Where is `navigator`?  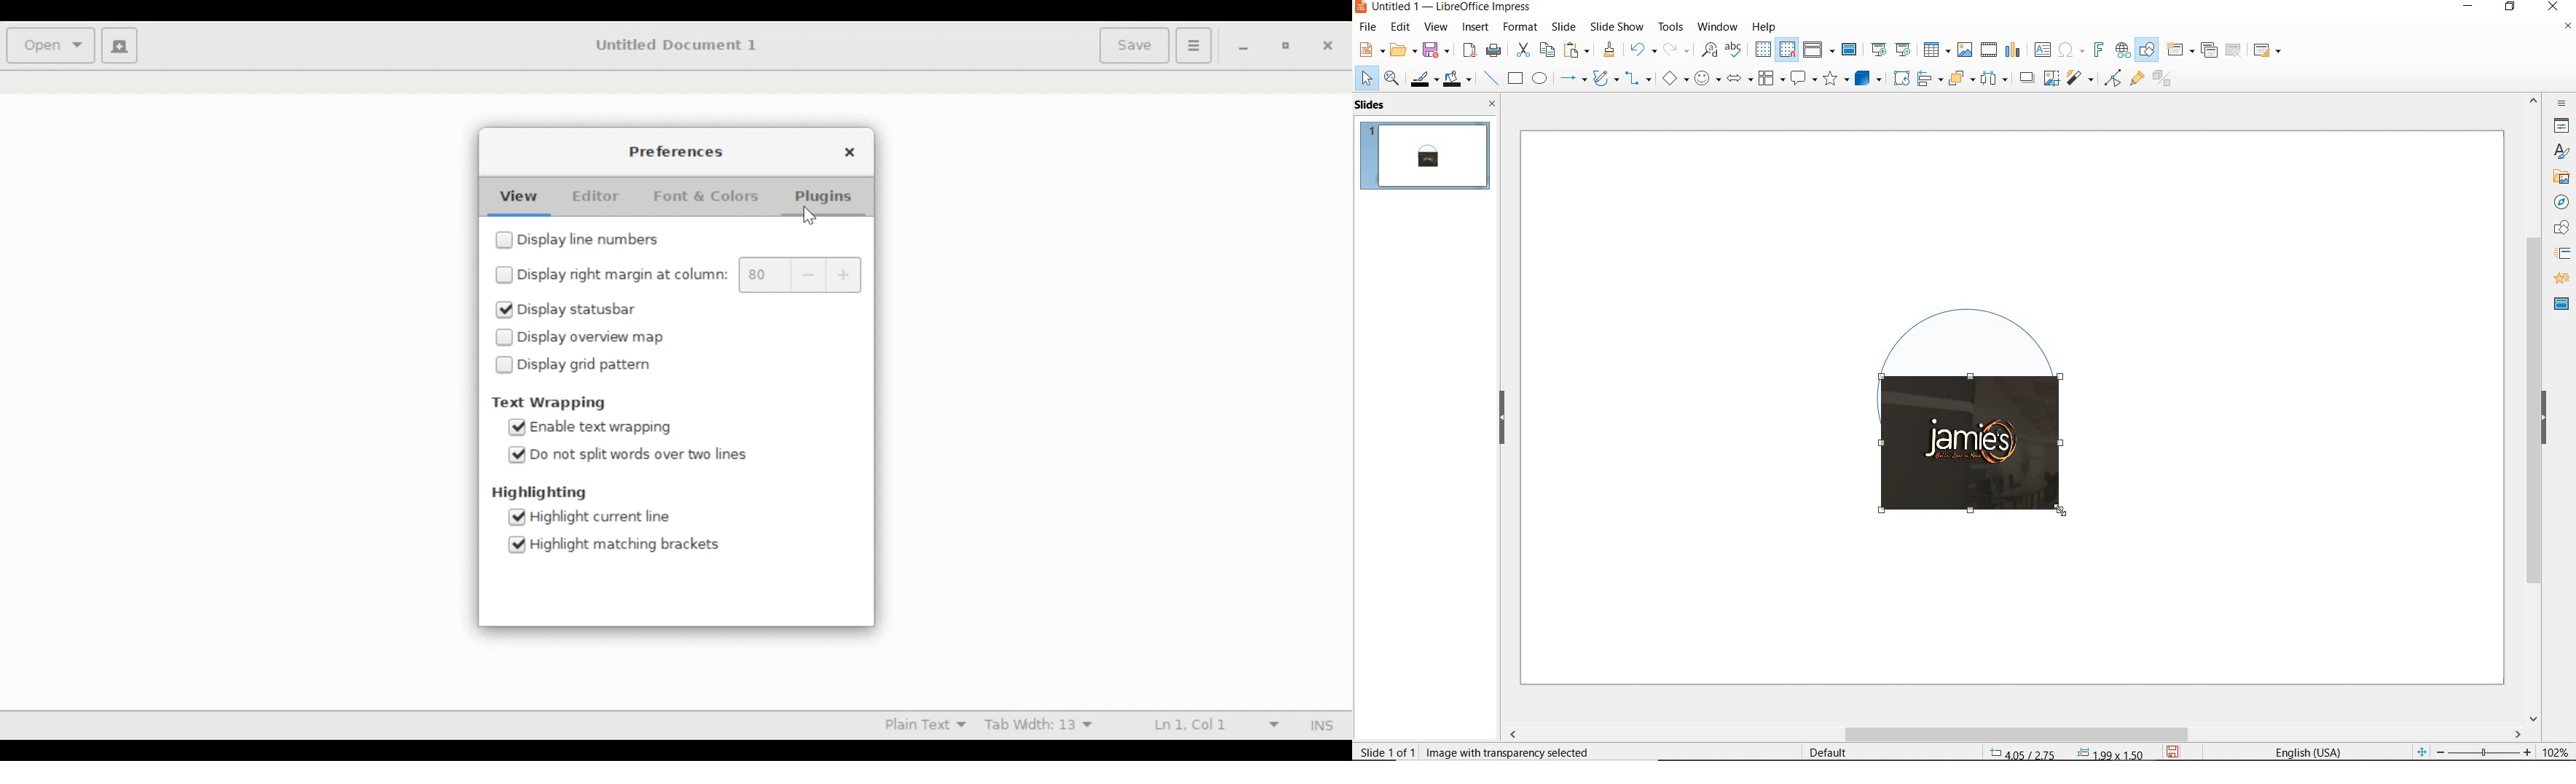 navigator is located at coordinates (2560, 201).